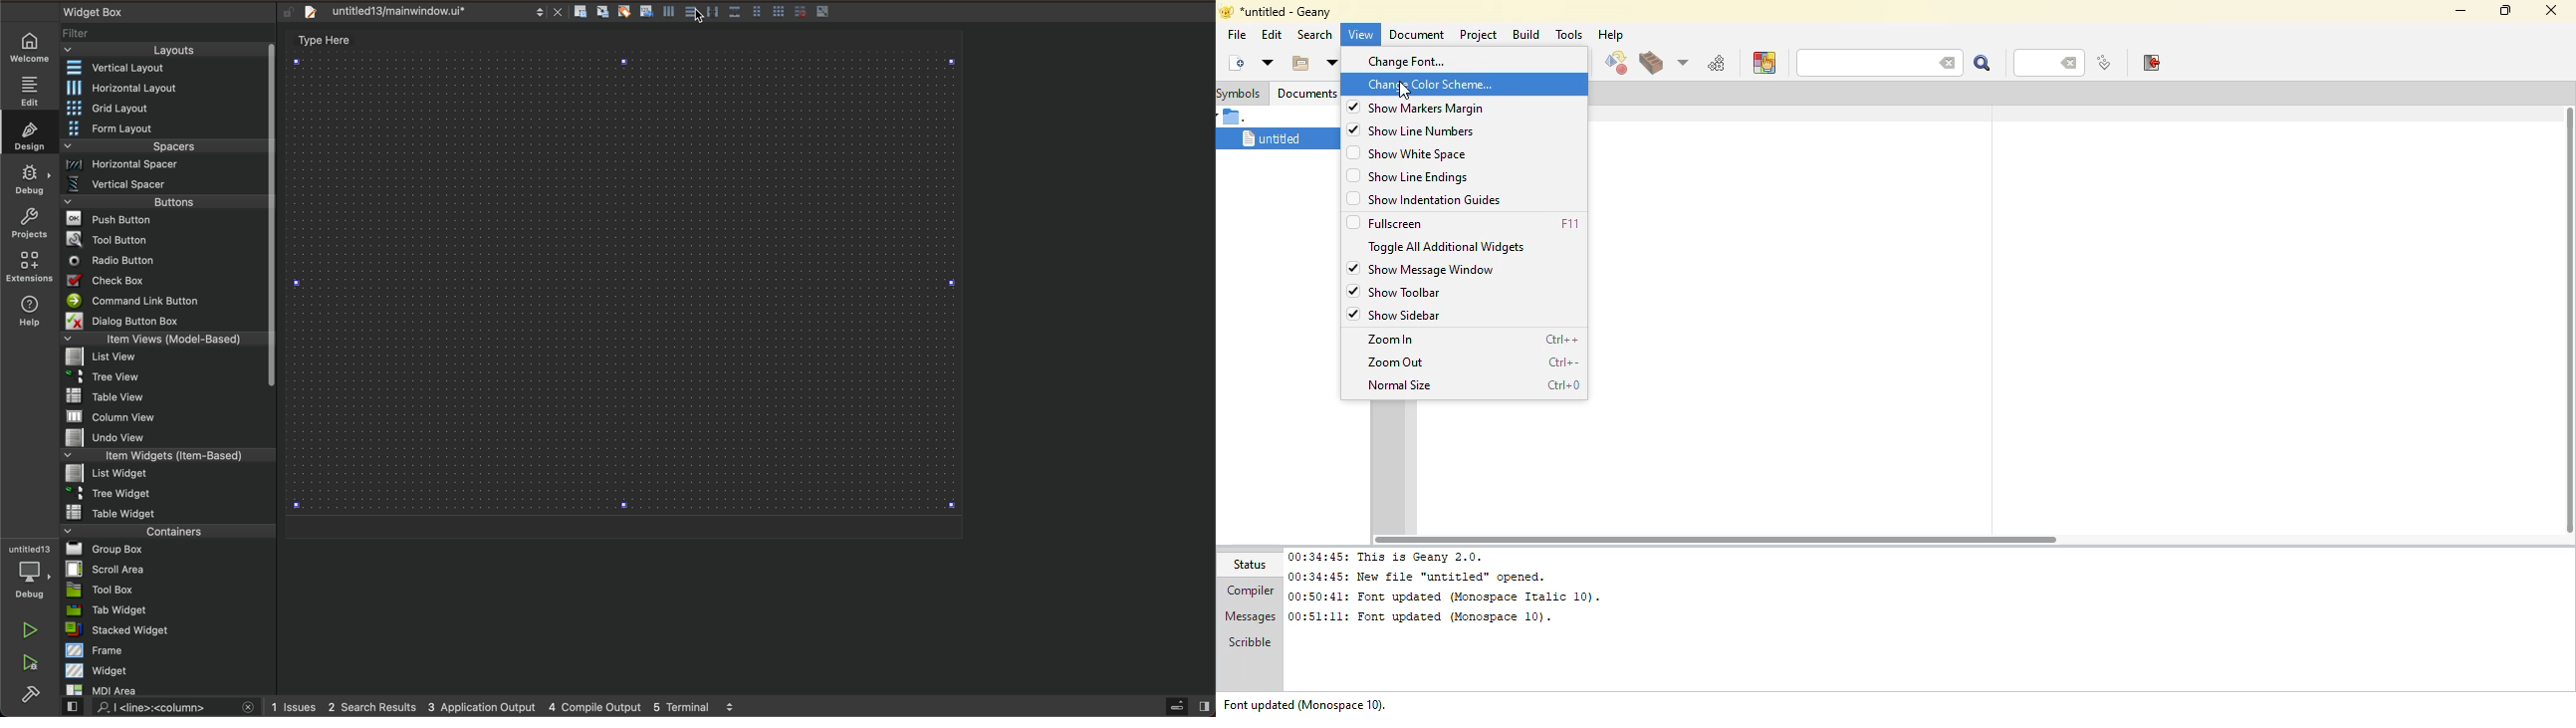 The image size is (2576, 728). What do you see at coordinates (168, 50) in the screenshot?
I see `layouts` at bounding box center [168, 50].